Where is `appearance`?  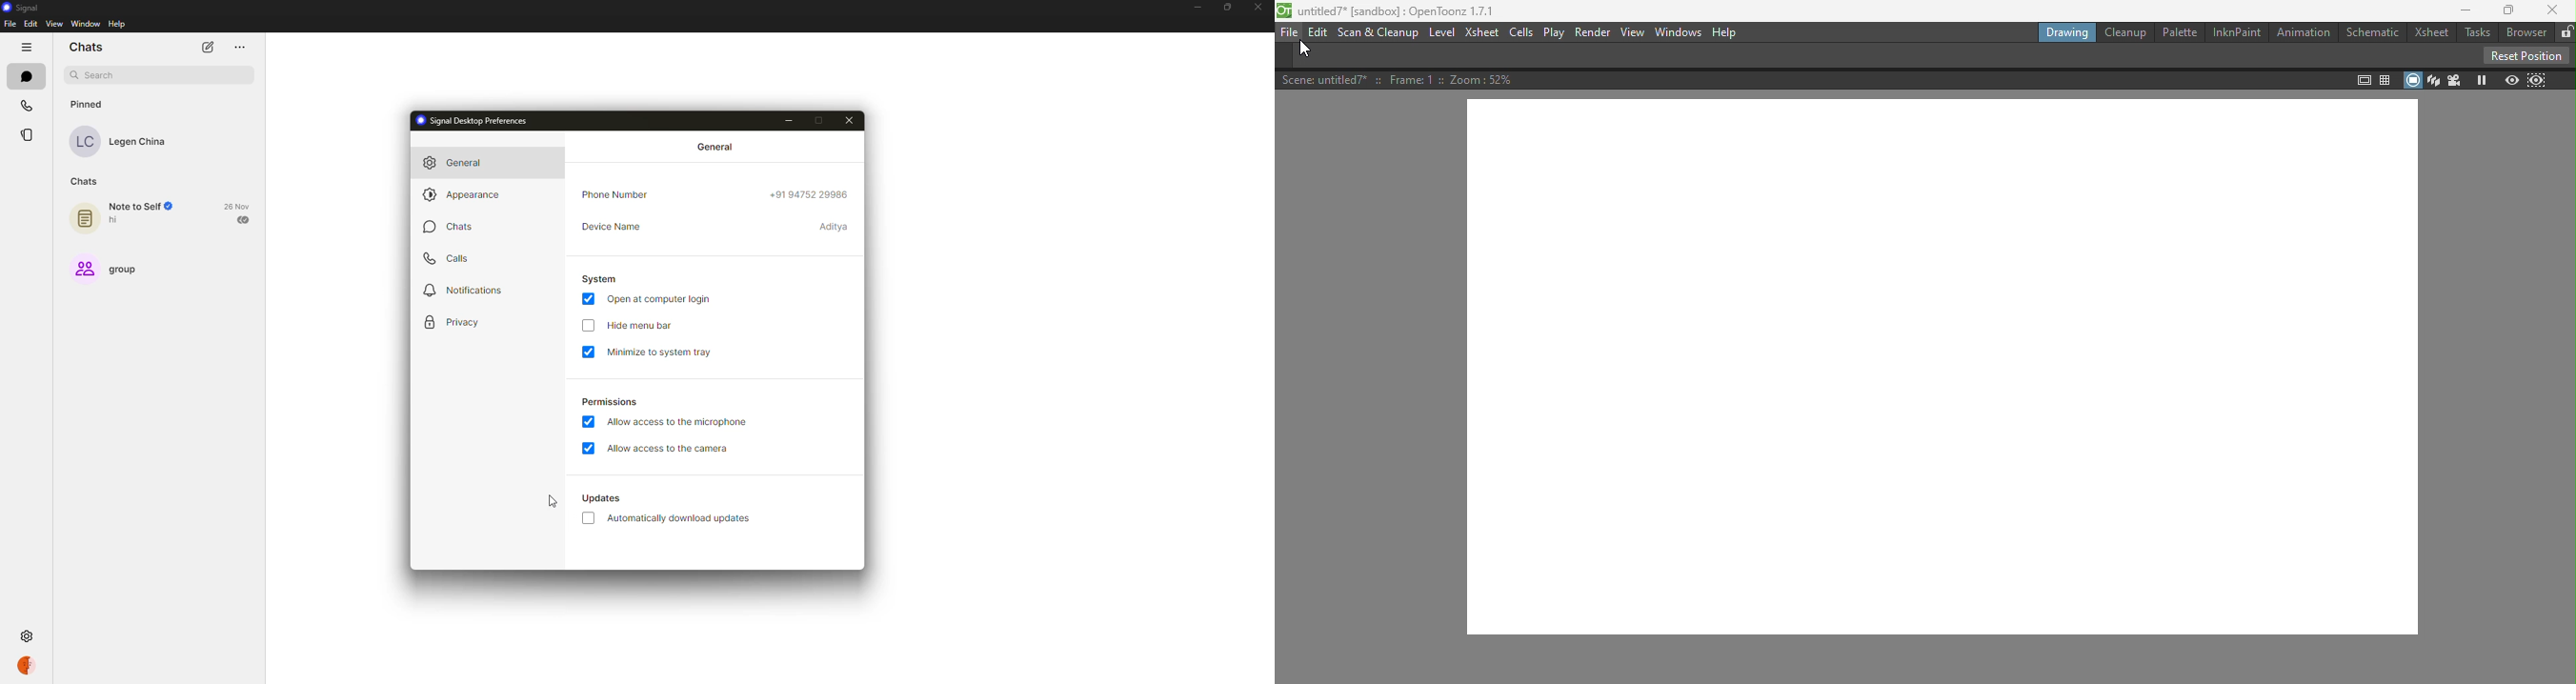 appearance is located at coordinates (462, 195).